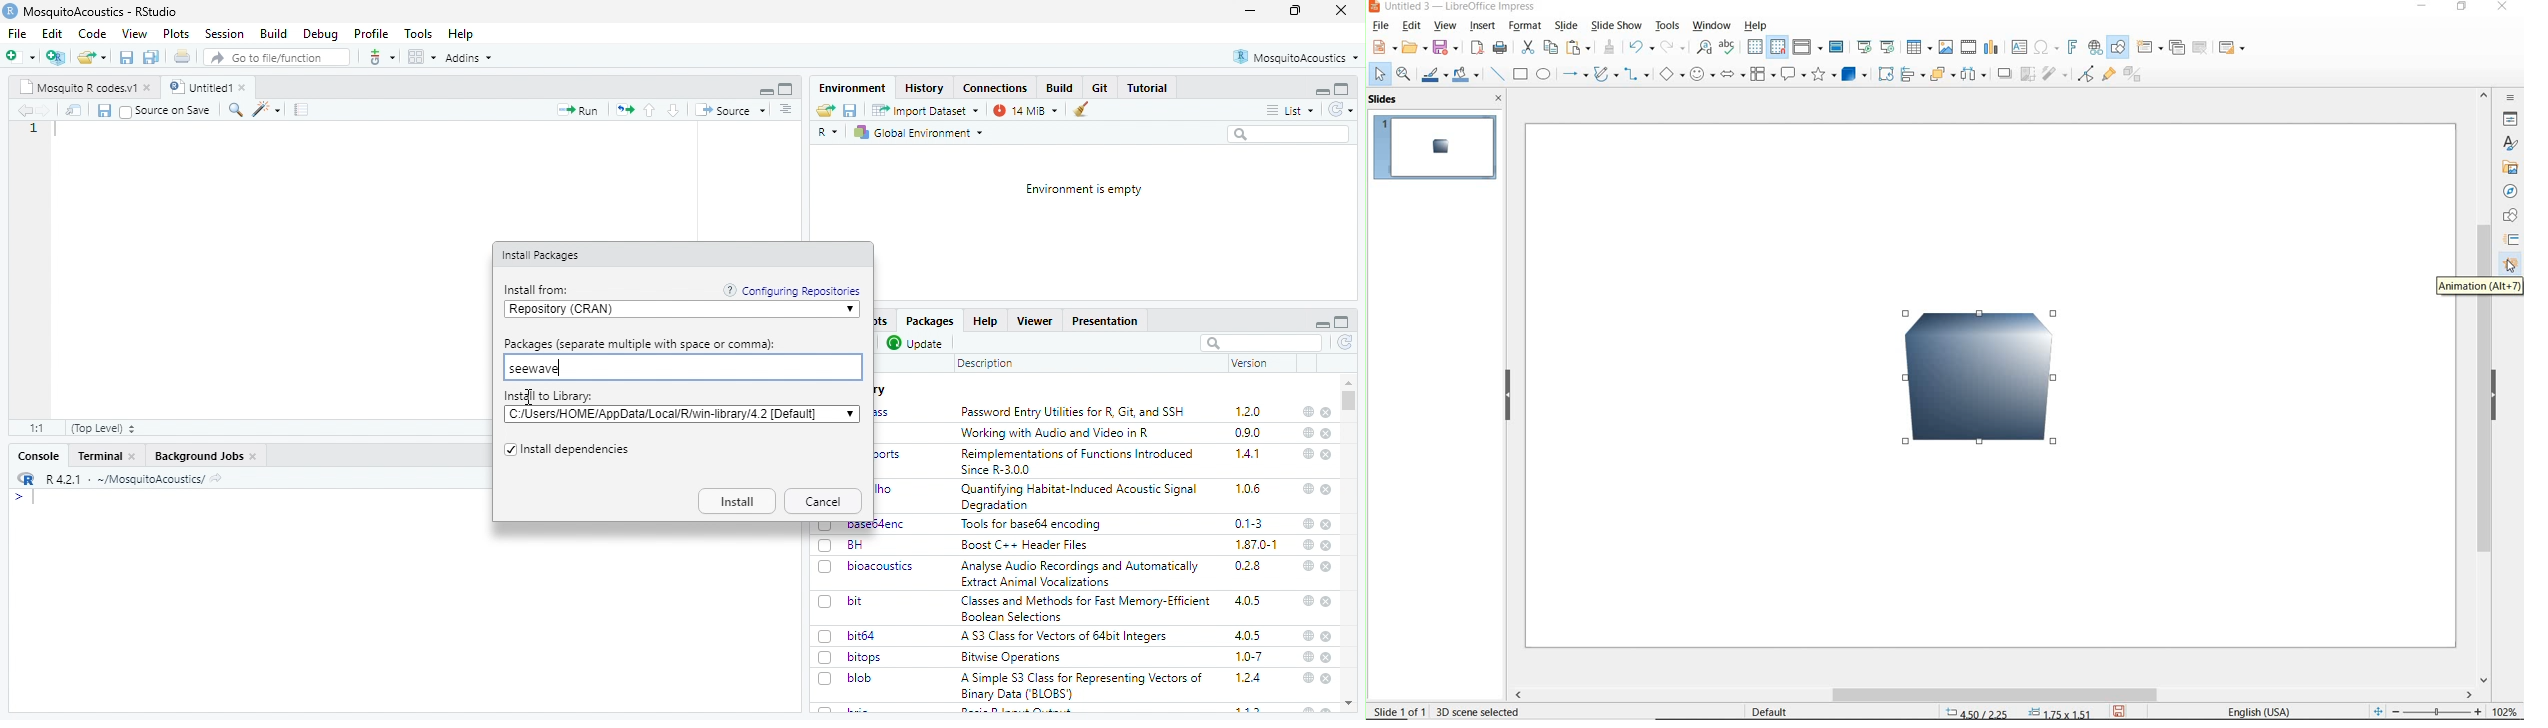 Image resolution: width=2548 pixels, height=728 pixels. Describe the element at coordinates (651, 110) in the screenshot. I see `up` at that location.